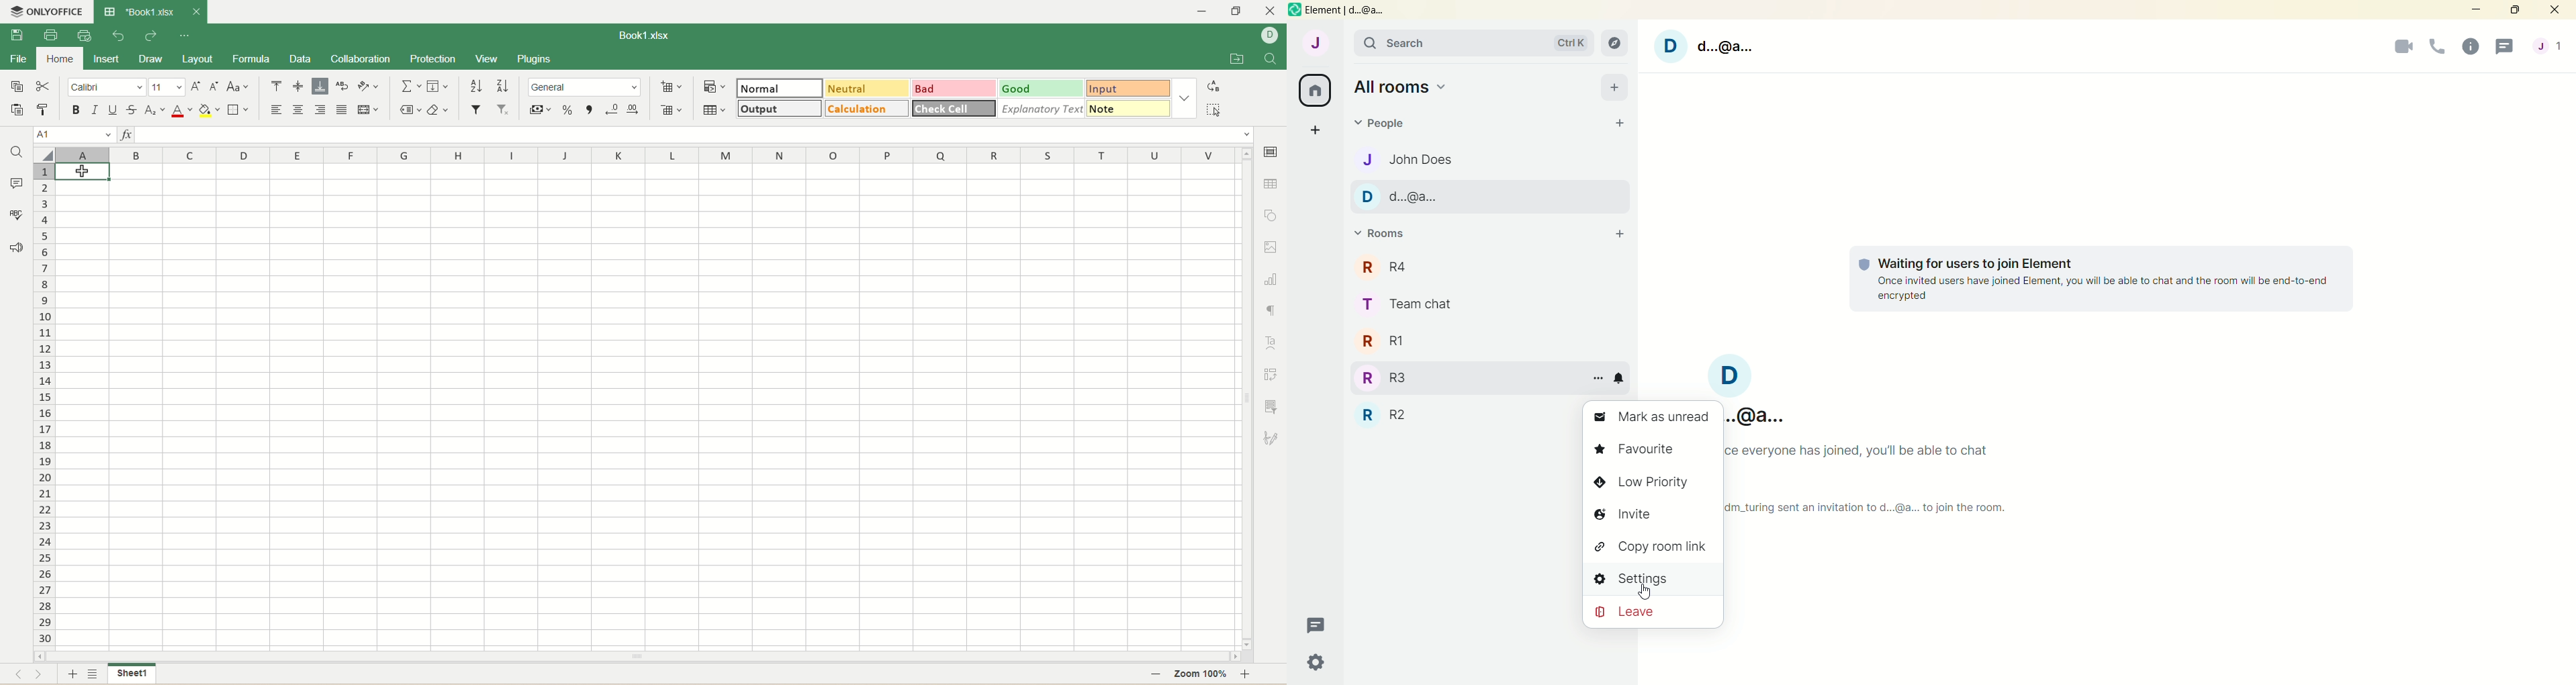 This screenshot has height=700, width=2576. I want to click on mark as unread, so click(1652, 419).